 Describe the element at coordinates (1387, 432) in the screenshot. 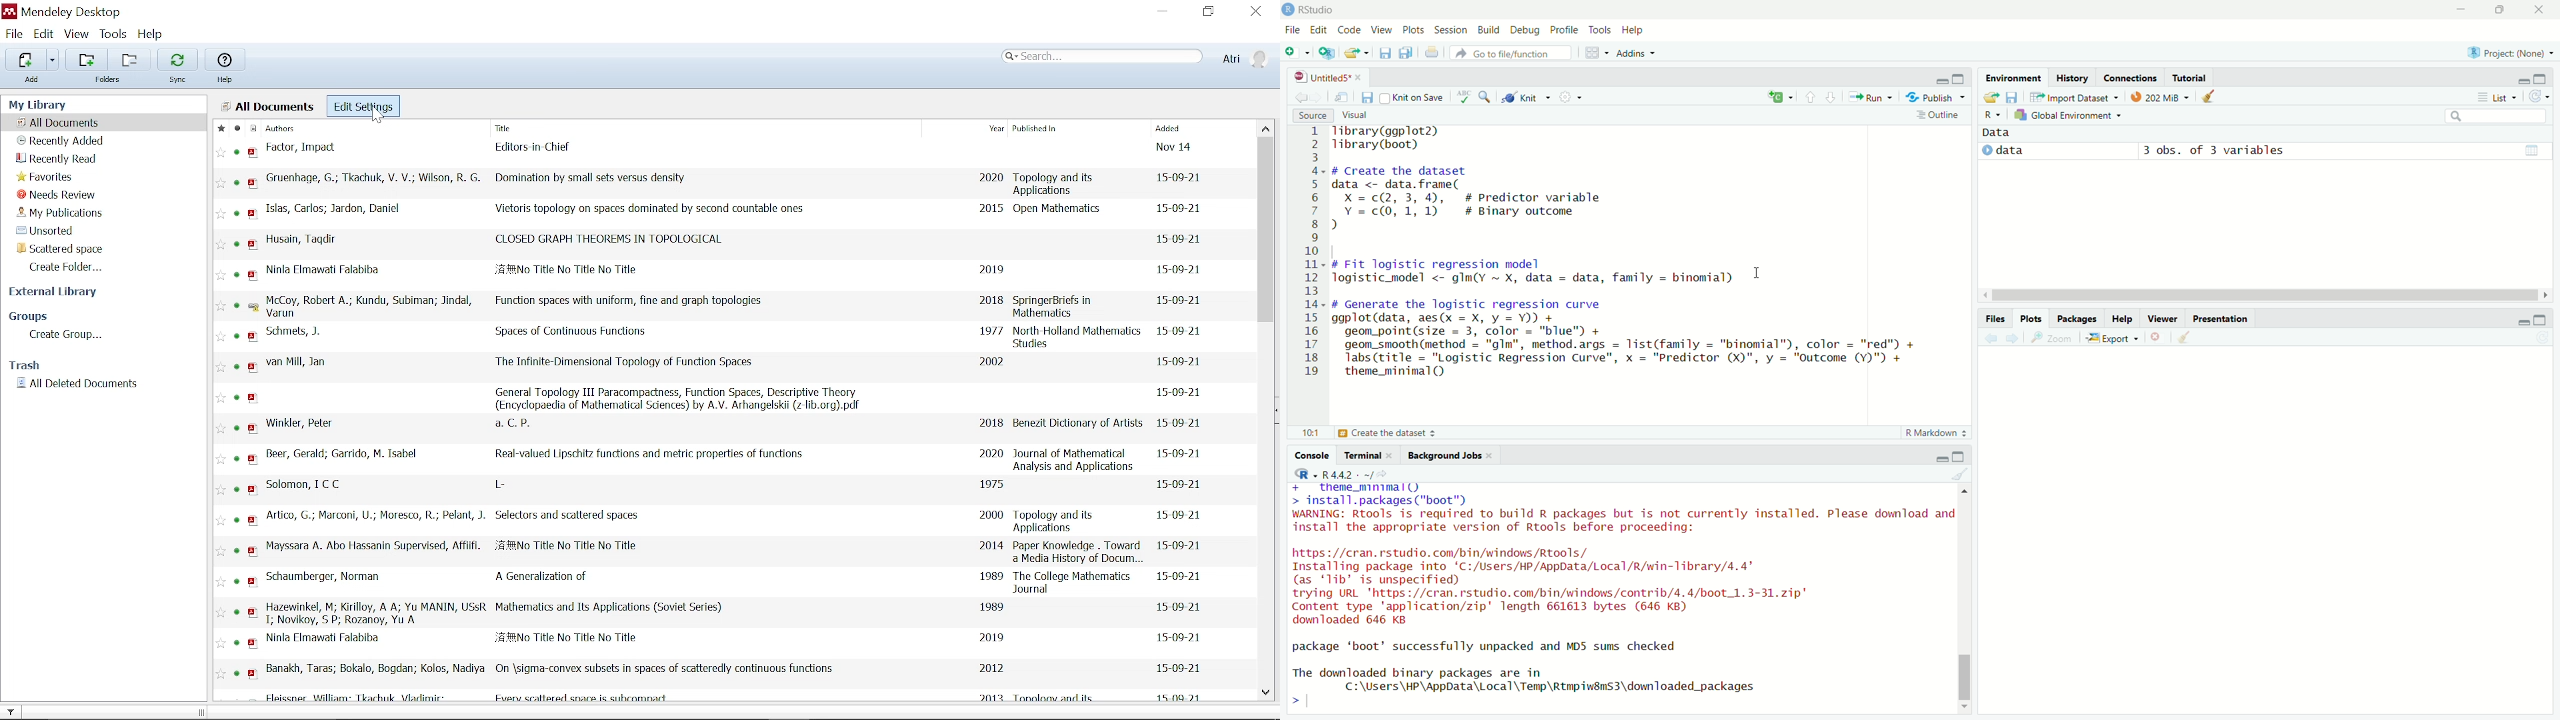

I see `Create the dataset` at that location.